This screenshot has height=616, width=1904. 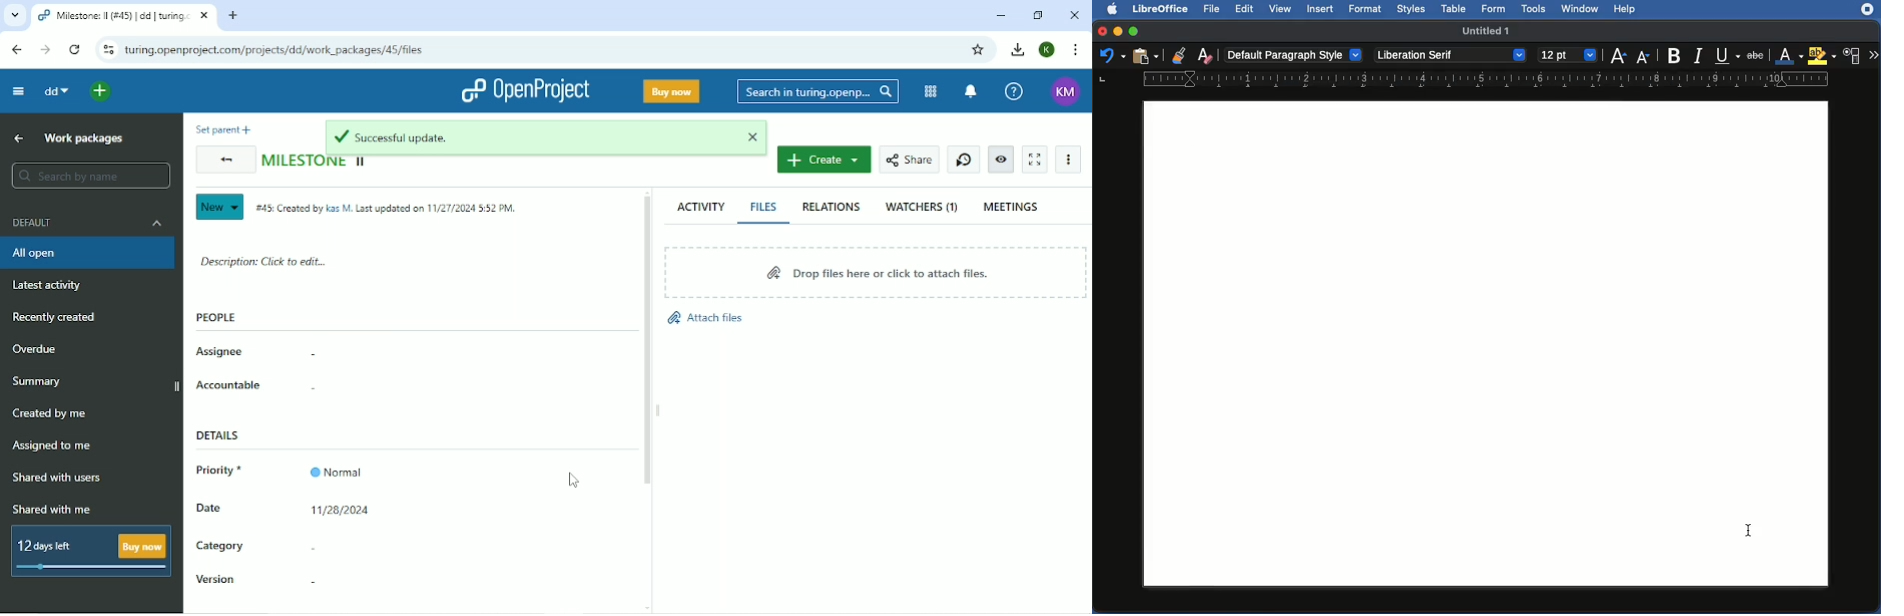 I want to click on More, so click(x=1874, y=53).